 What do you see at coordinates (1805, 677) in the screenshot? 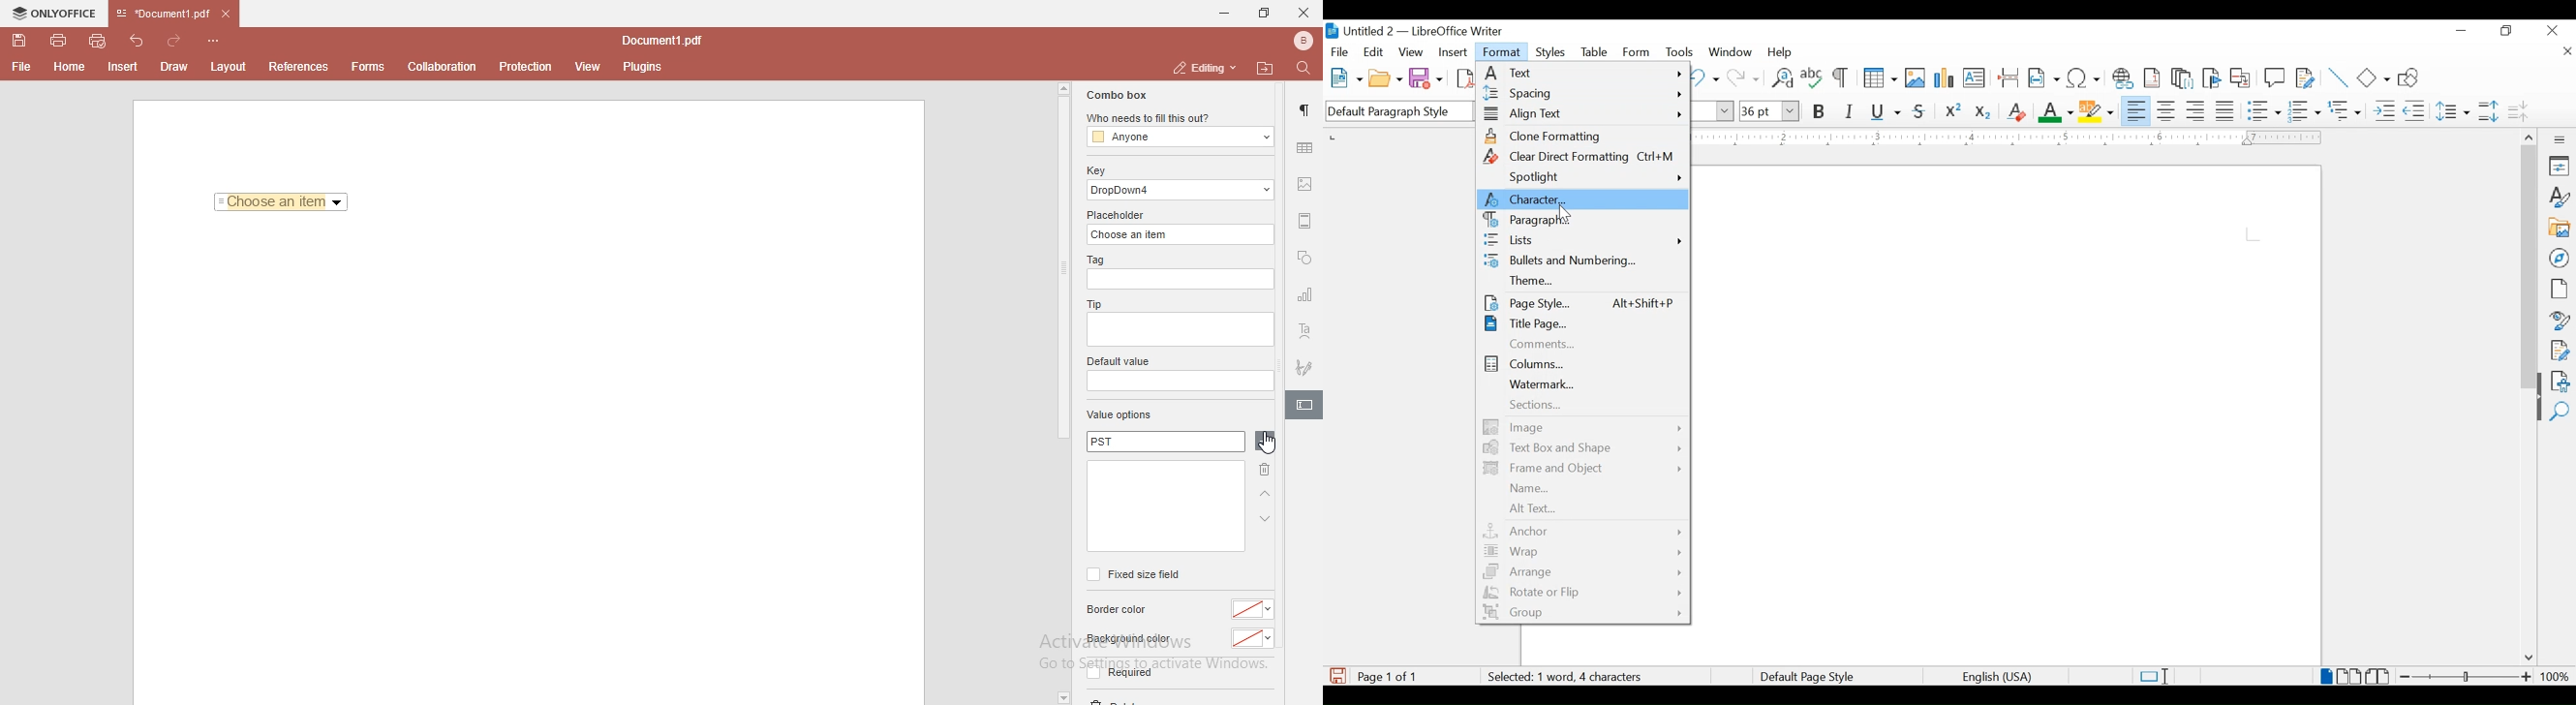
I see `default page style` at bounding box center [1805, 677].